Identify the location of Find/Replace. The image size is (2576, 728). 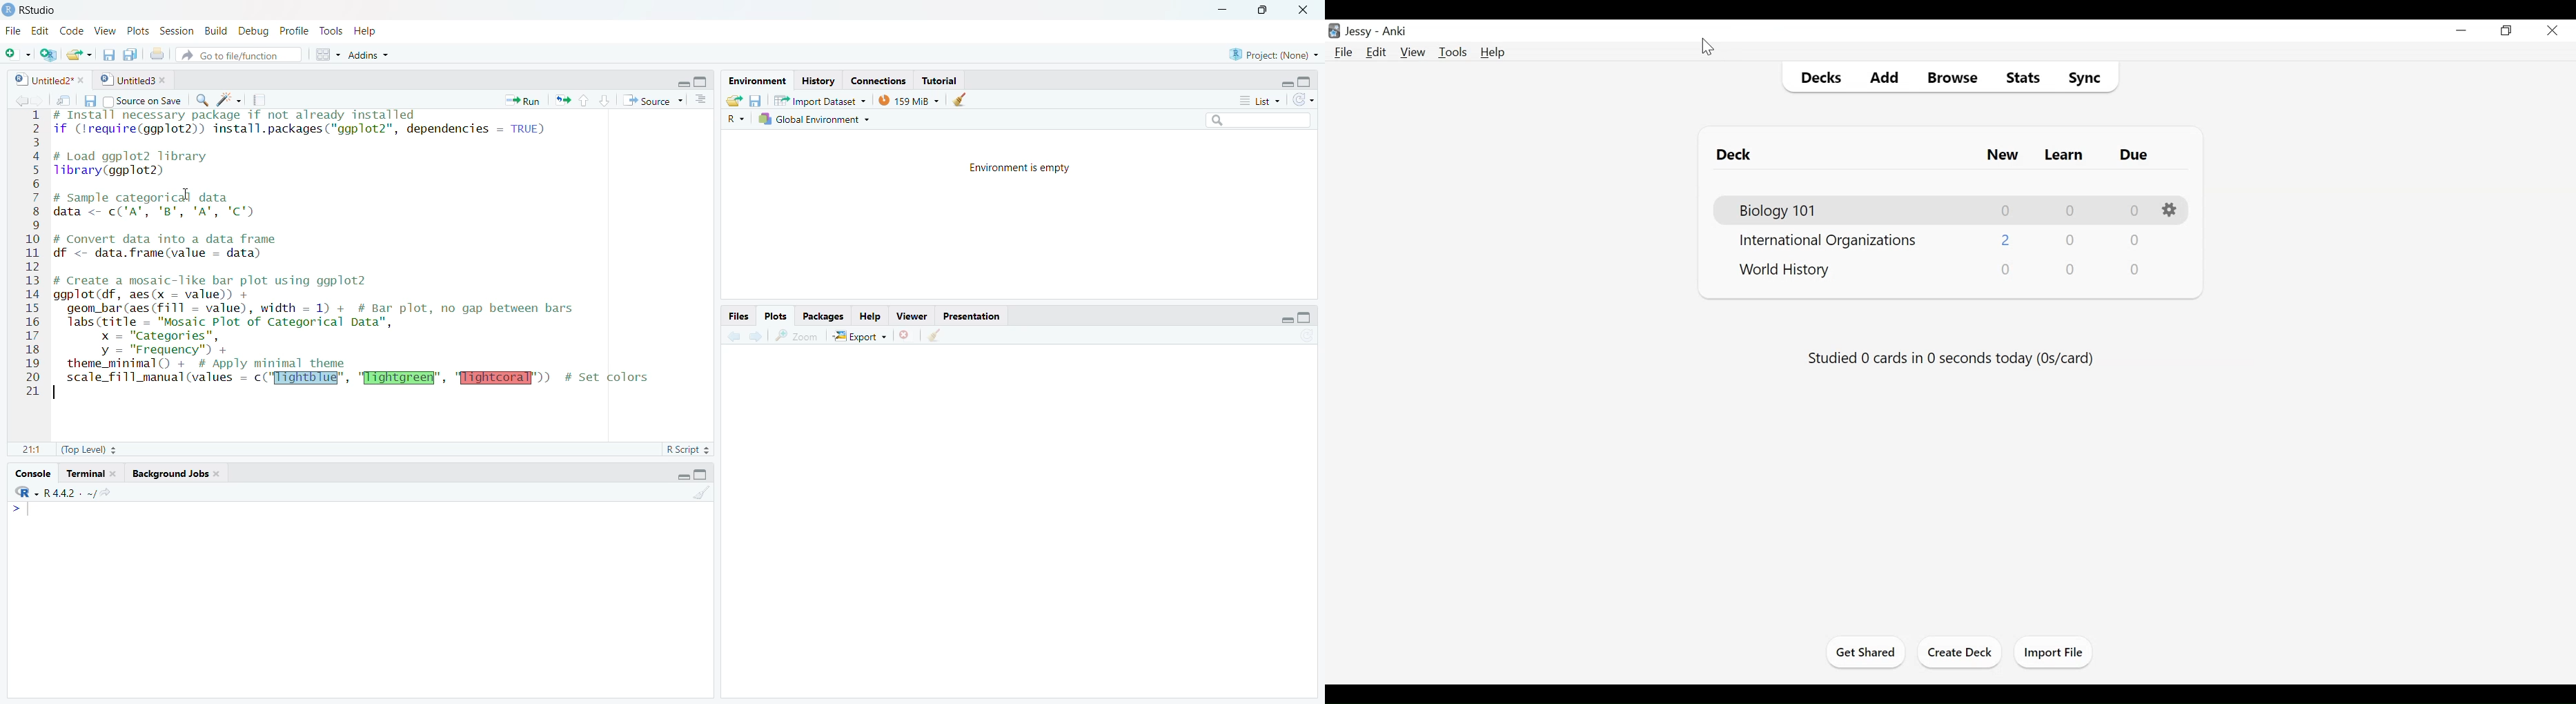
(201, 99).